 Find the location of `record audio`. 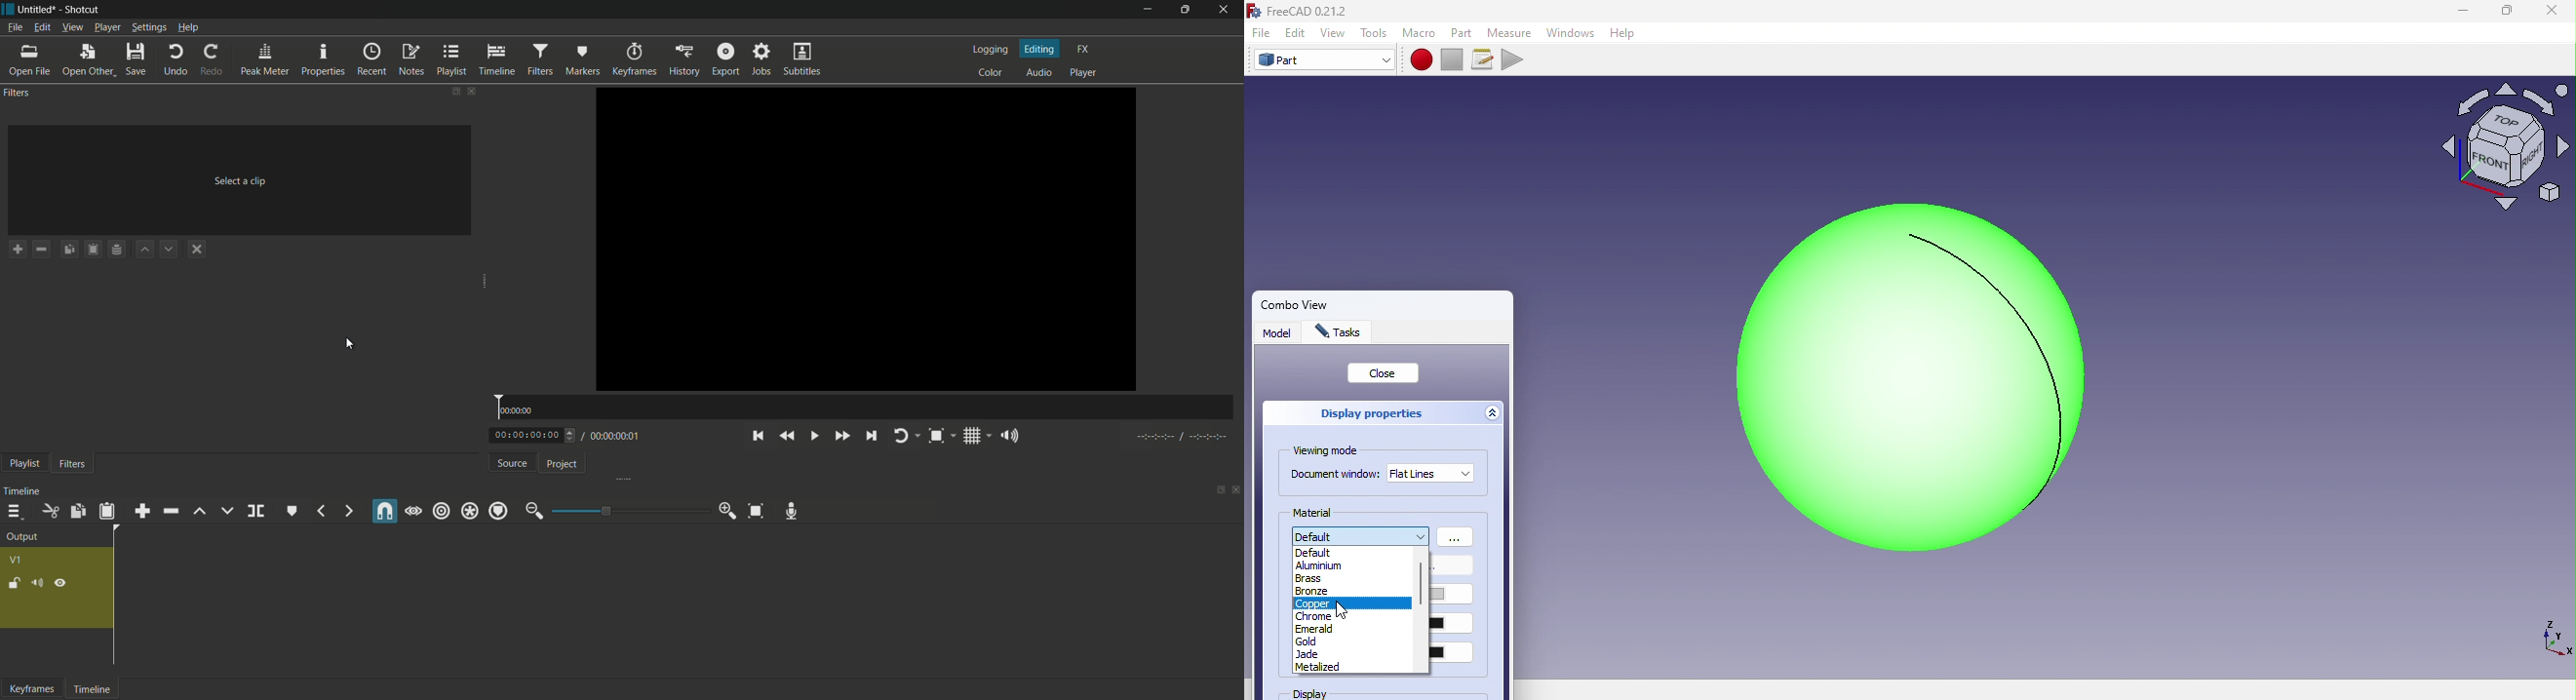

record audio is located at coordinates (791, 511).